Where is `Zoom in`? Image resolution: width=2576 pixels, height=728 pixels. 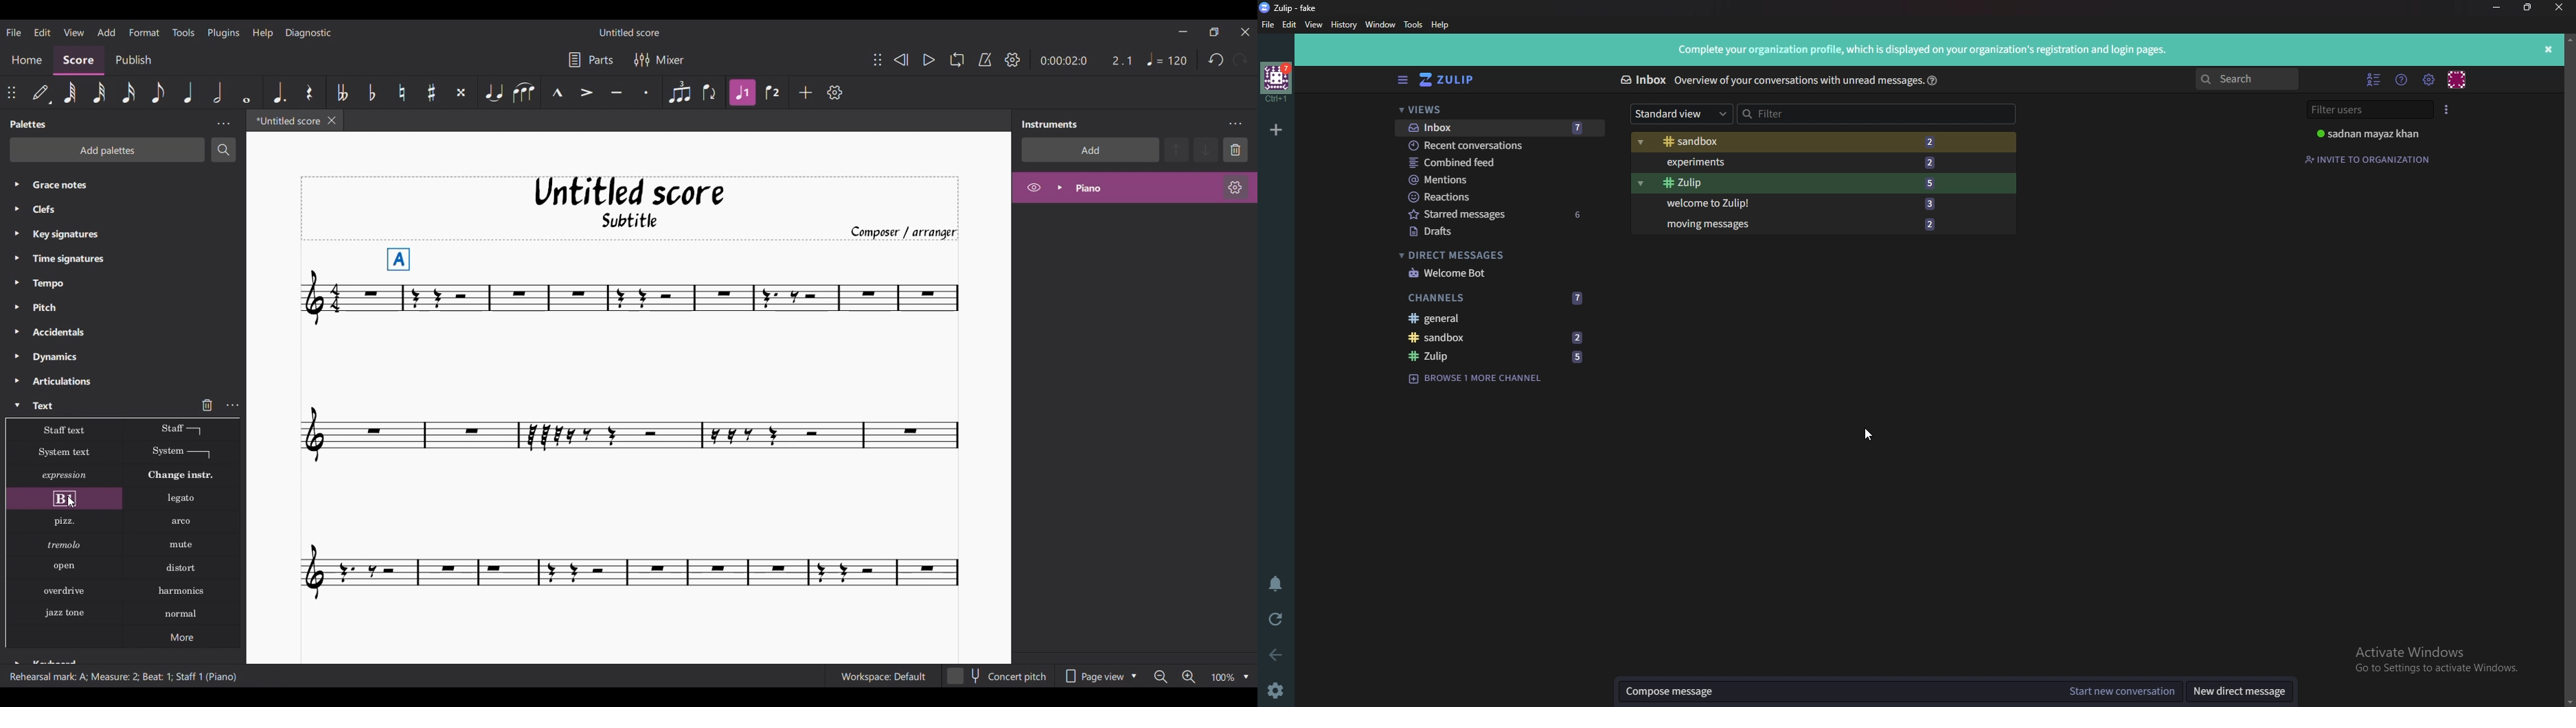 Zoom in is located at coordinates (1189, 677).